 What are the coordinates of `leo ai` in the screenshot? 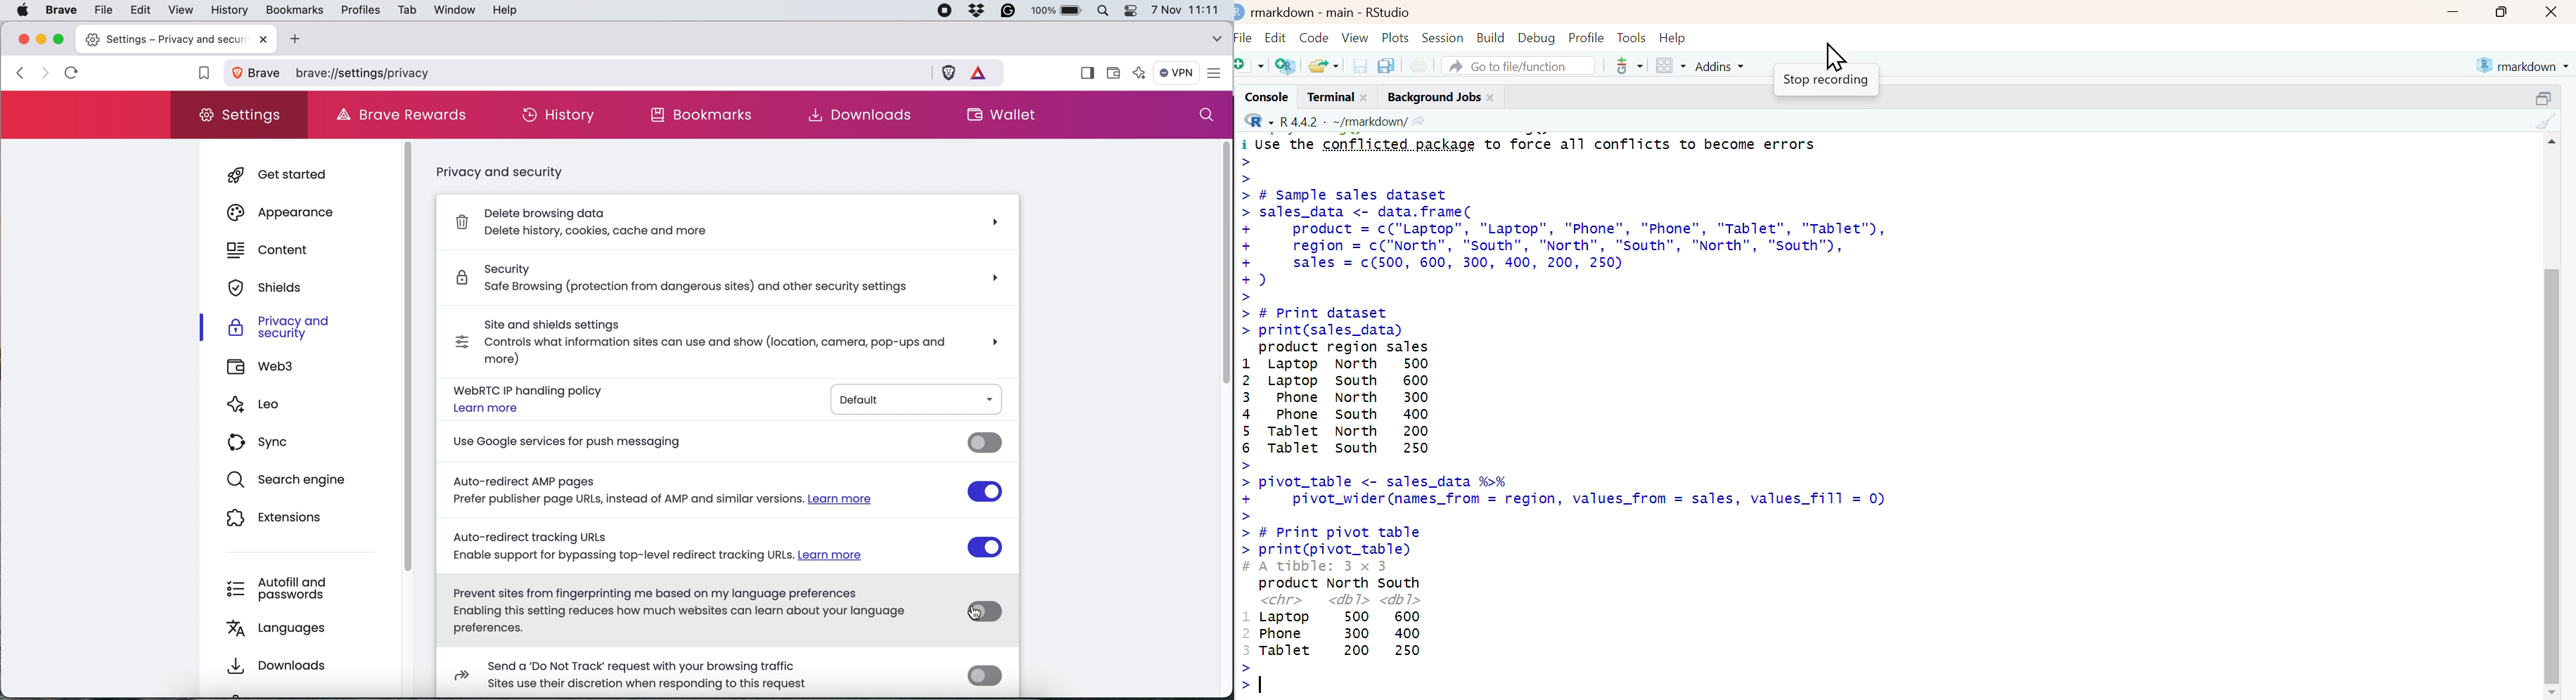 It's located at (1141, 75).